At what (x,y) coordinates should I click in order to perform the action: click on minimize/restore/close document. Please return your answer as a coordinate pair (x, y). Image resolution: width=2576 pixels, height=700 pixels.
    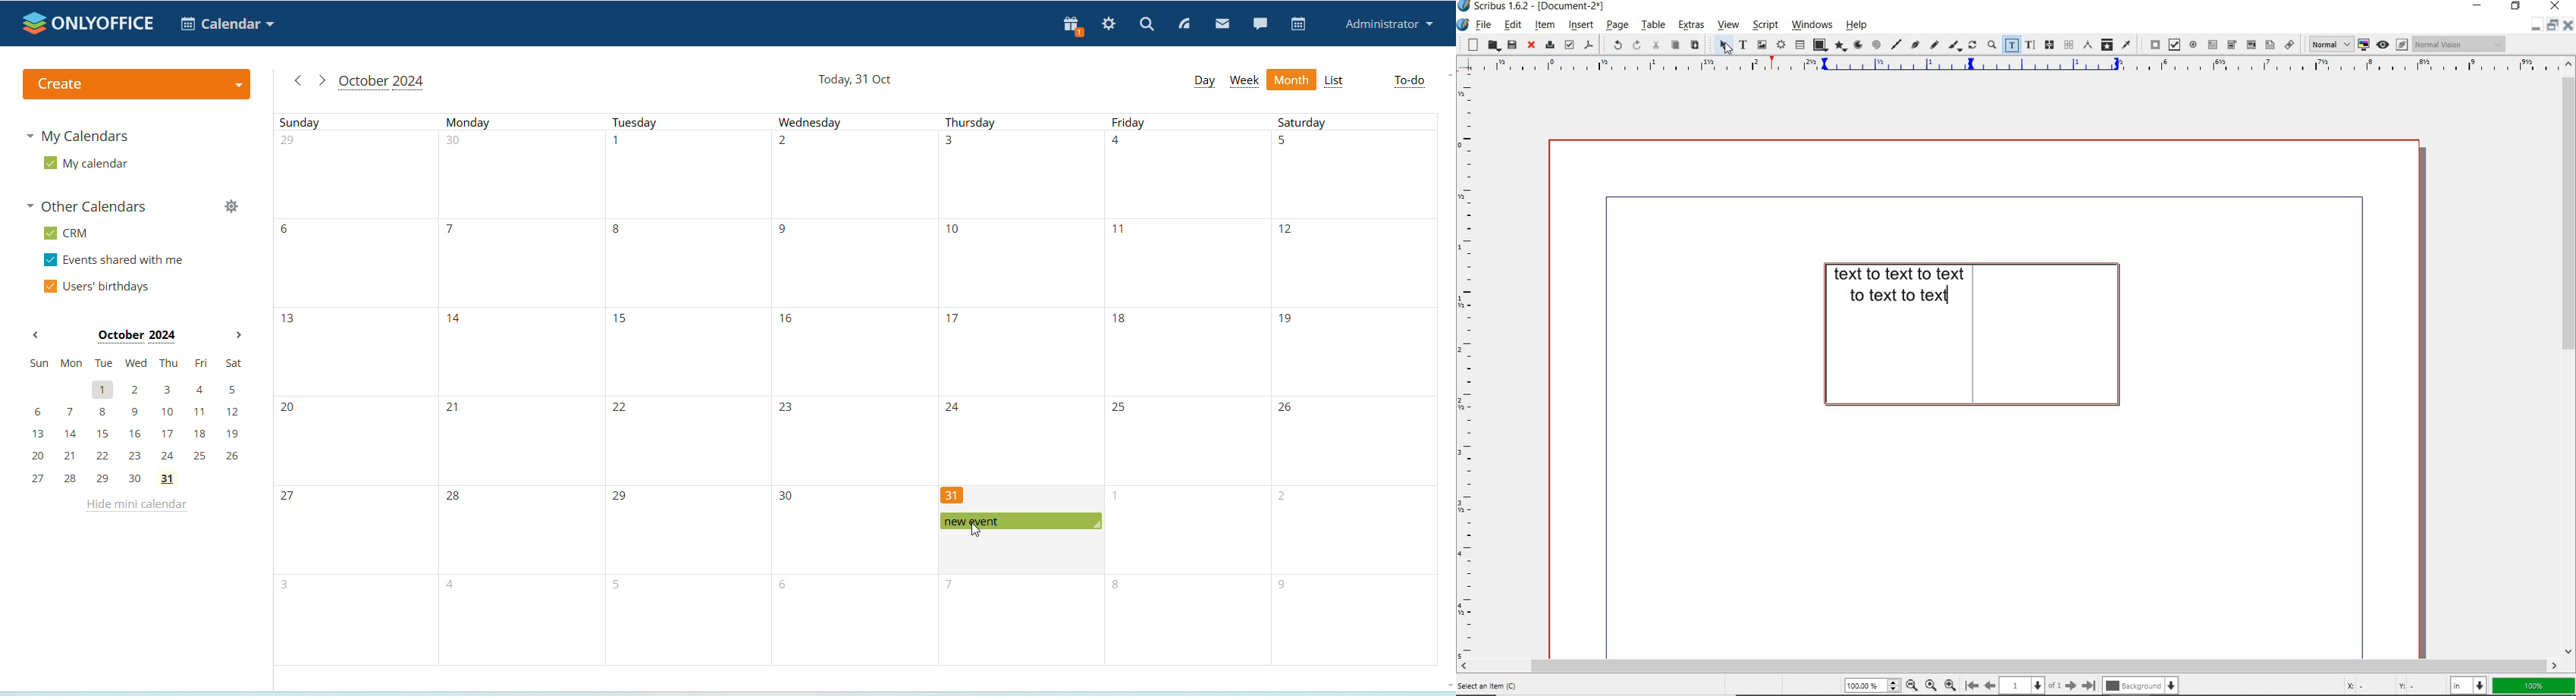
    Looking at the image, I should click on (2553, 25).